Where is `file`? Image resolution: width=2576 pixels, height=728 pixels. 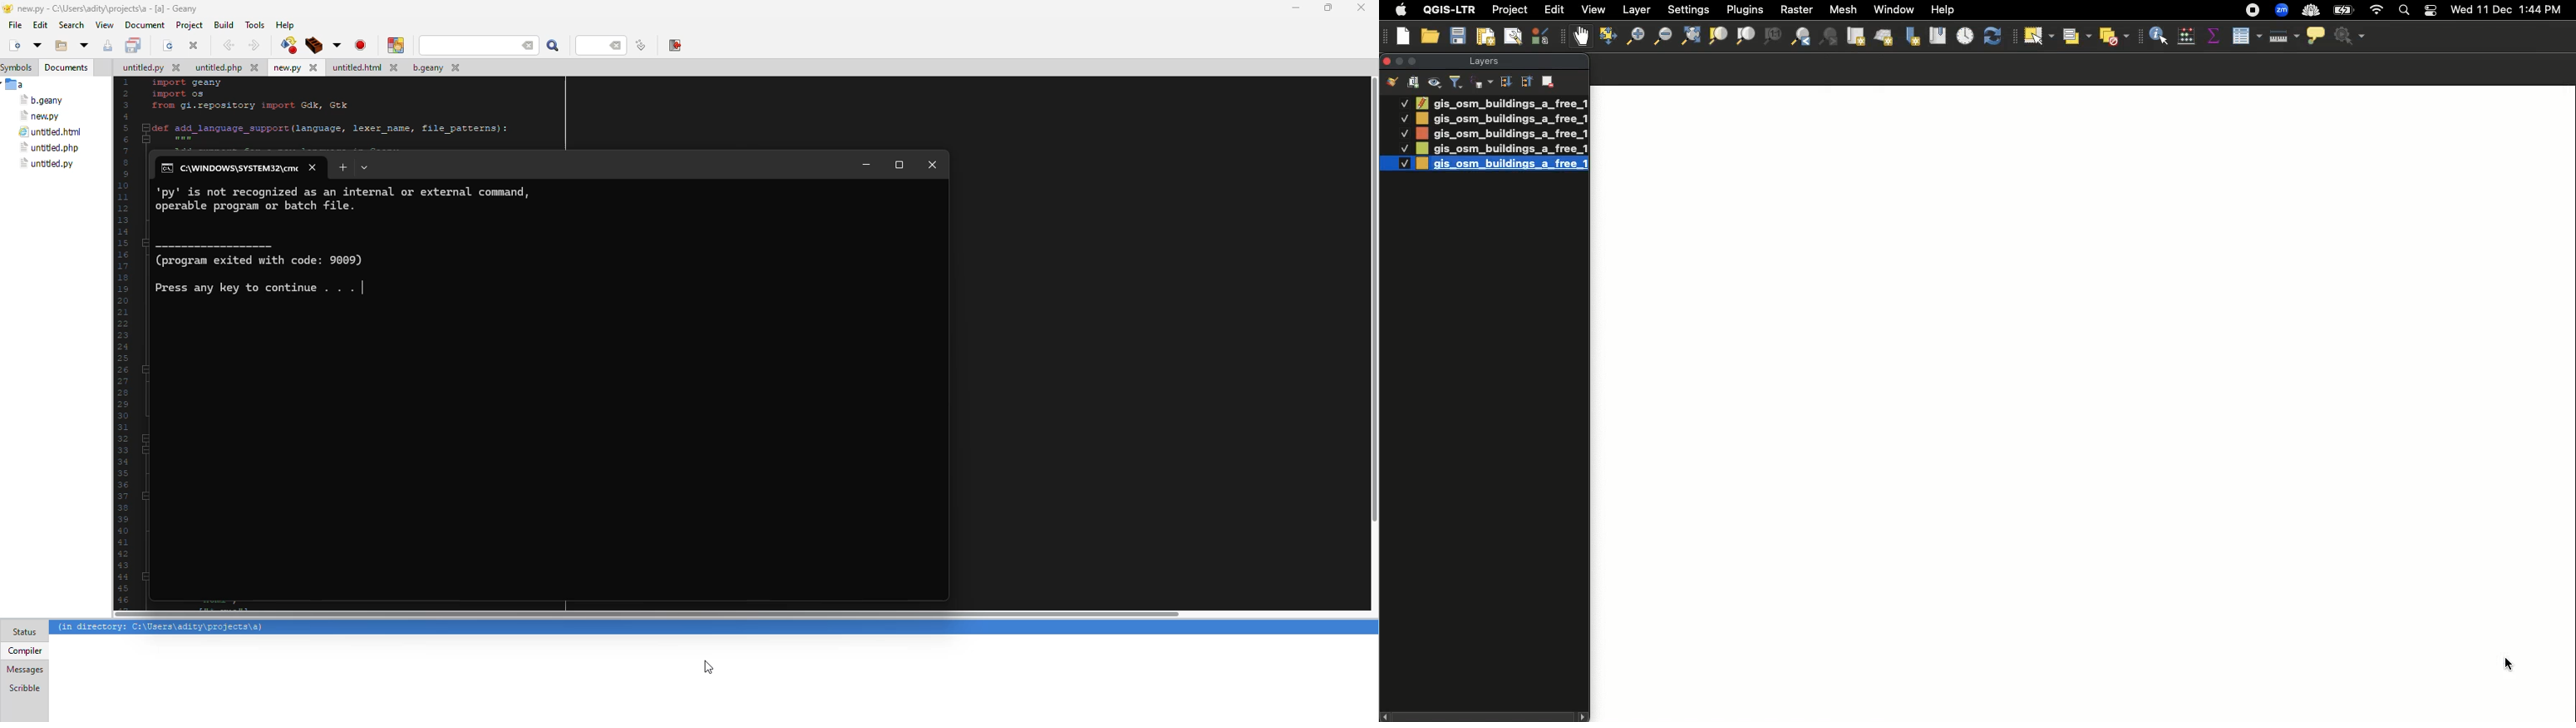 file is located at coordinates (46, 163).